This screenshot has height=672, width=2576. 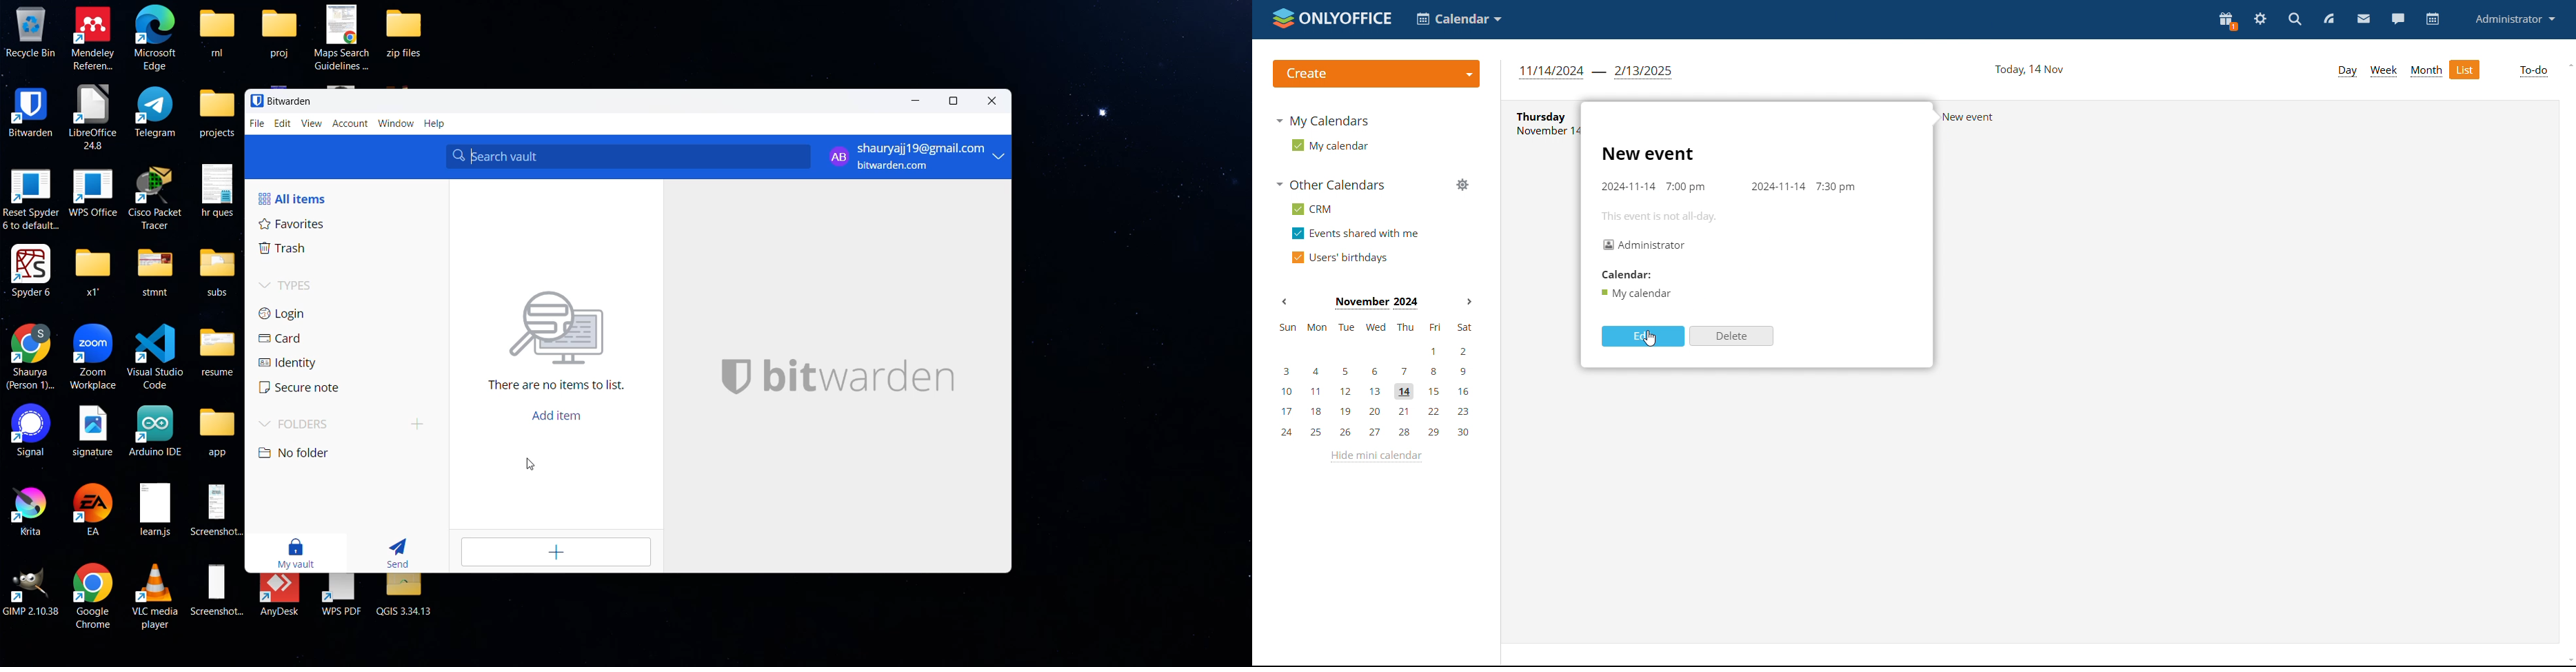 What do you see at coordinates (306, 285) in the screenshot?
I see `types` at bounding box center [306, 285].